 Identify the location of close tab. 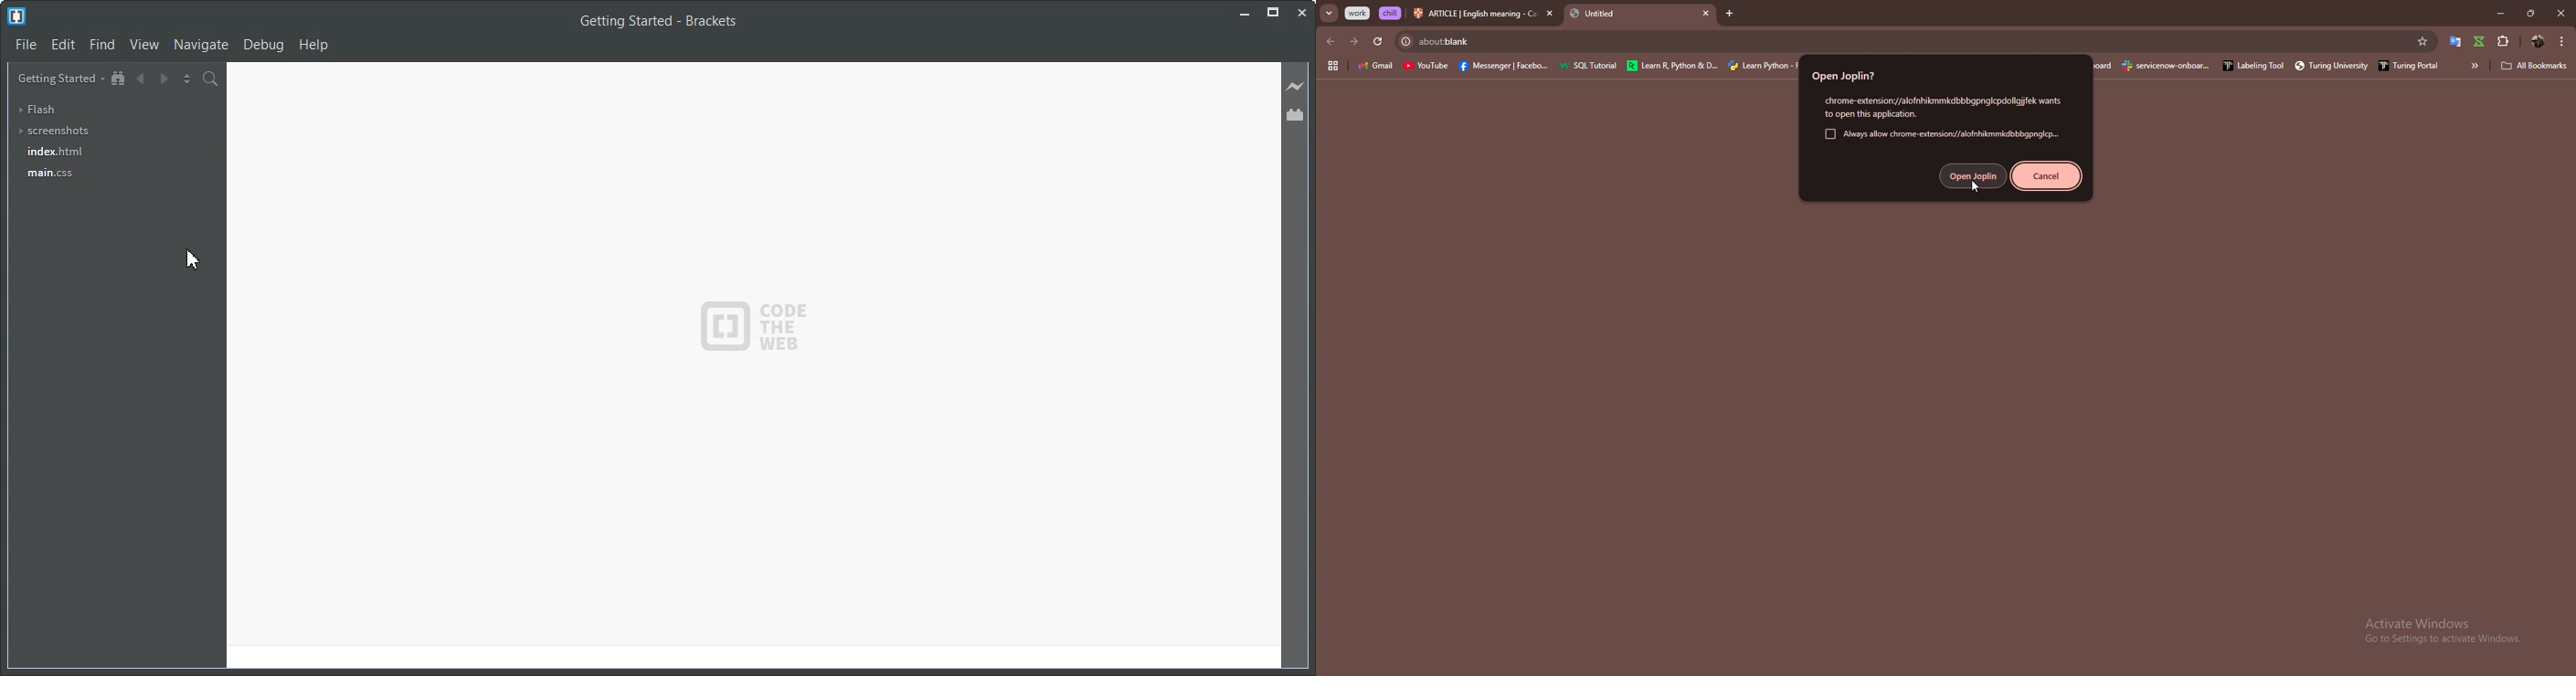
(1550, 13).